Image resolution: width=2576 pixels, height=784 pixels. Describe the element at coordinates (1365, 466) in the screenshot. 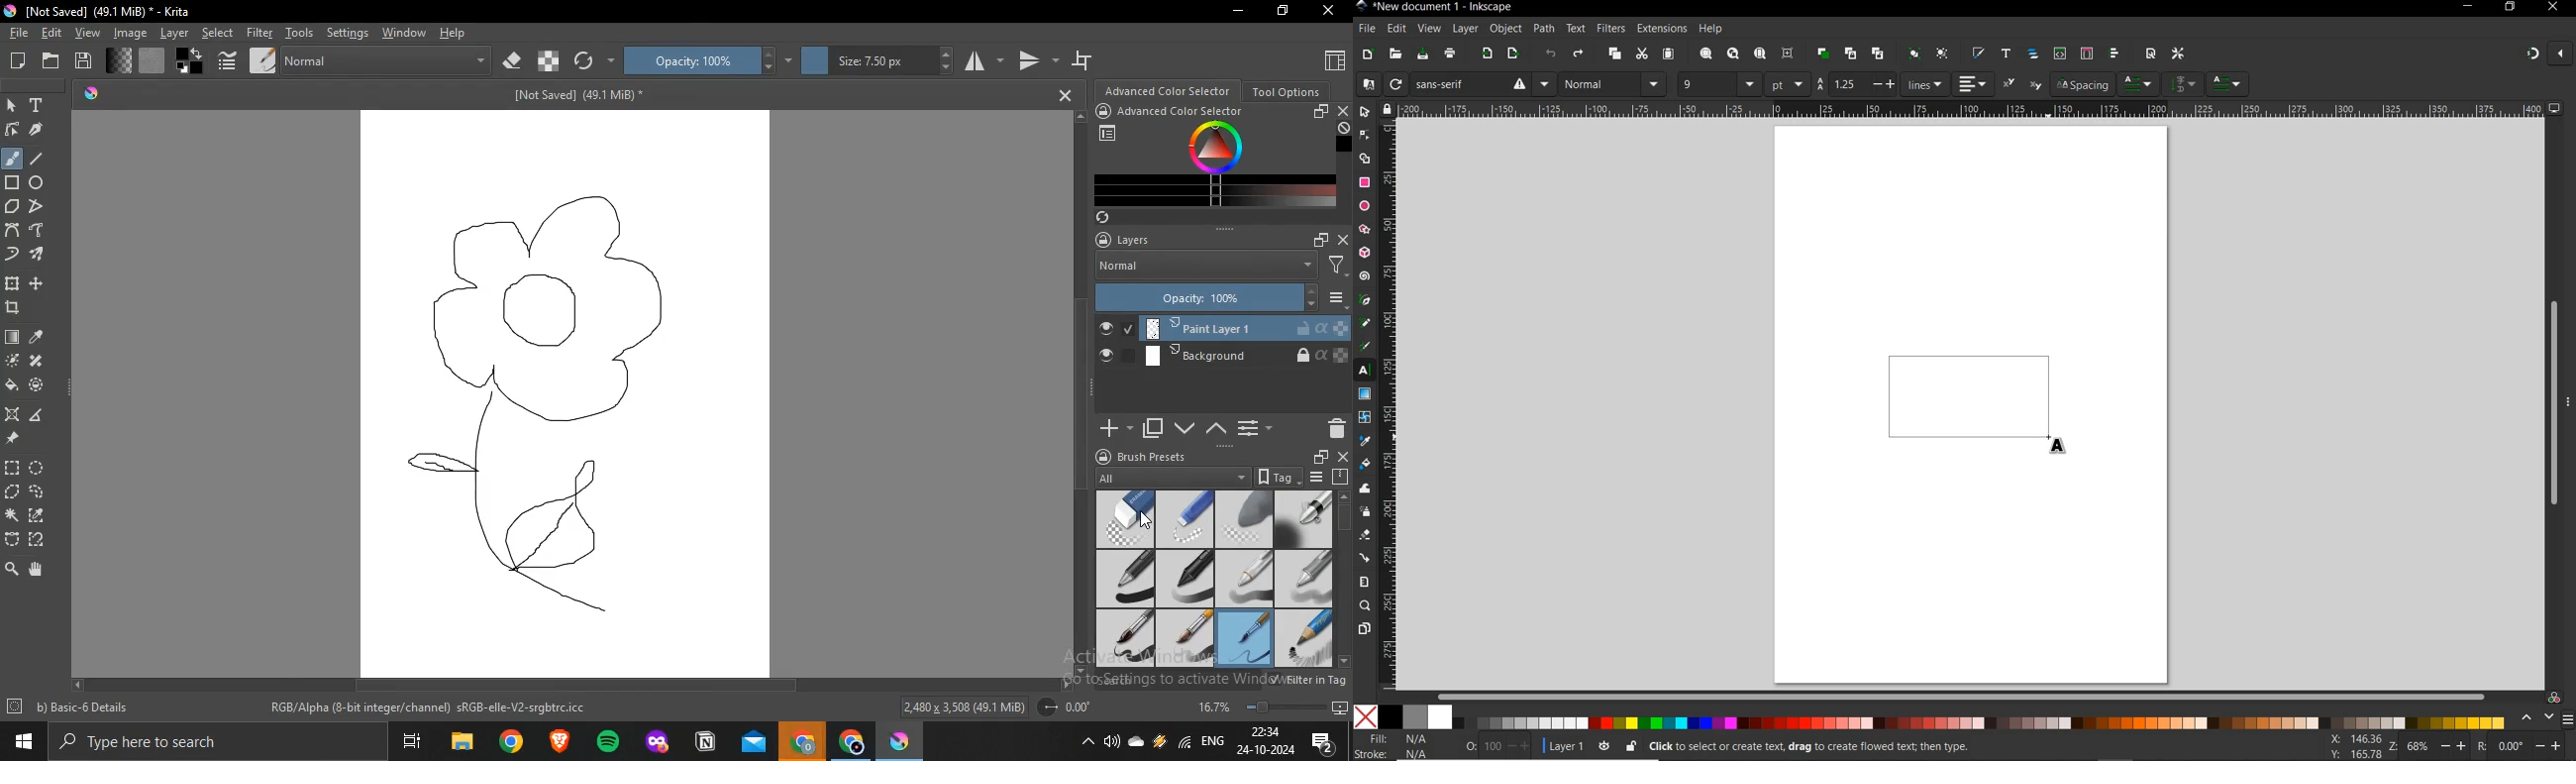

I see `paint bucket tool` at that location.